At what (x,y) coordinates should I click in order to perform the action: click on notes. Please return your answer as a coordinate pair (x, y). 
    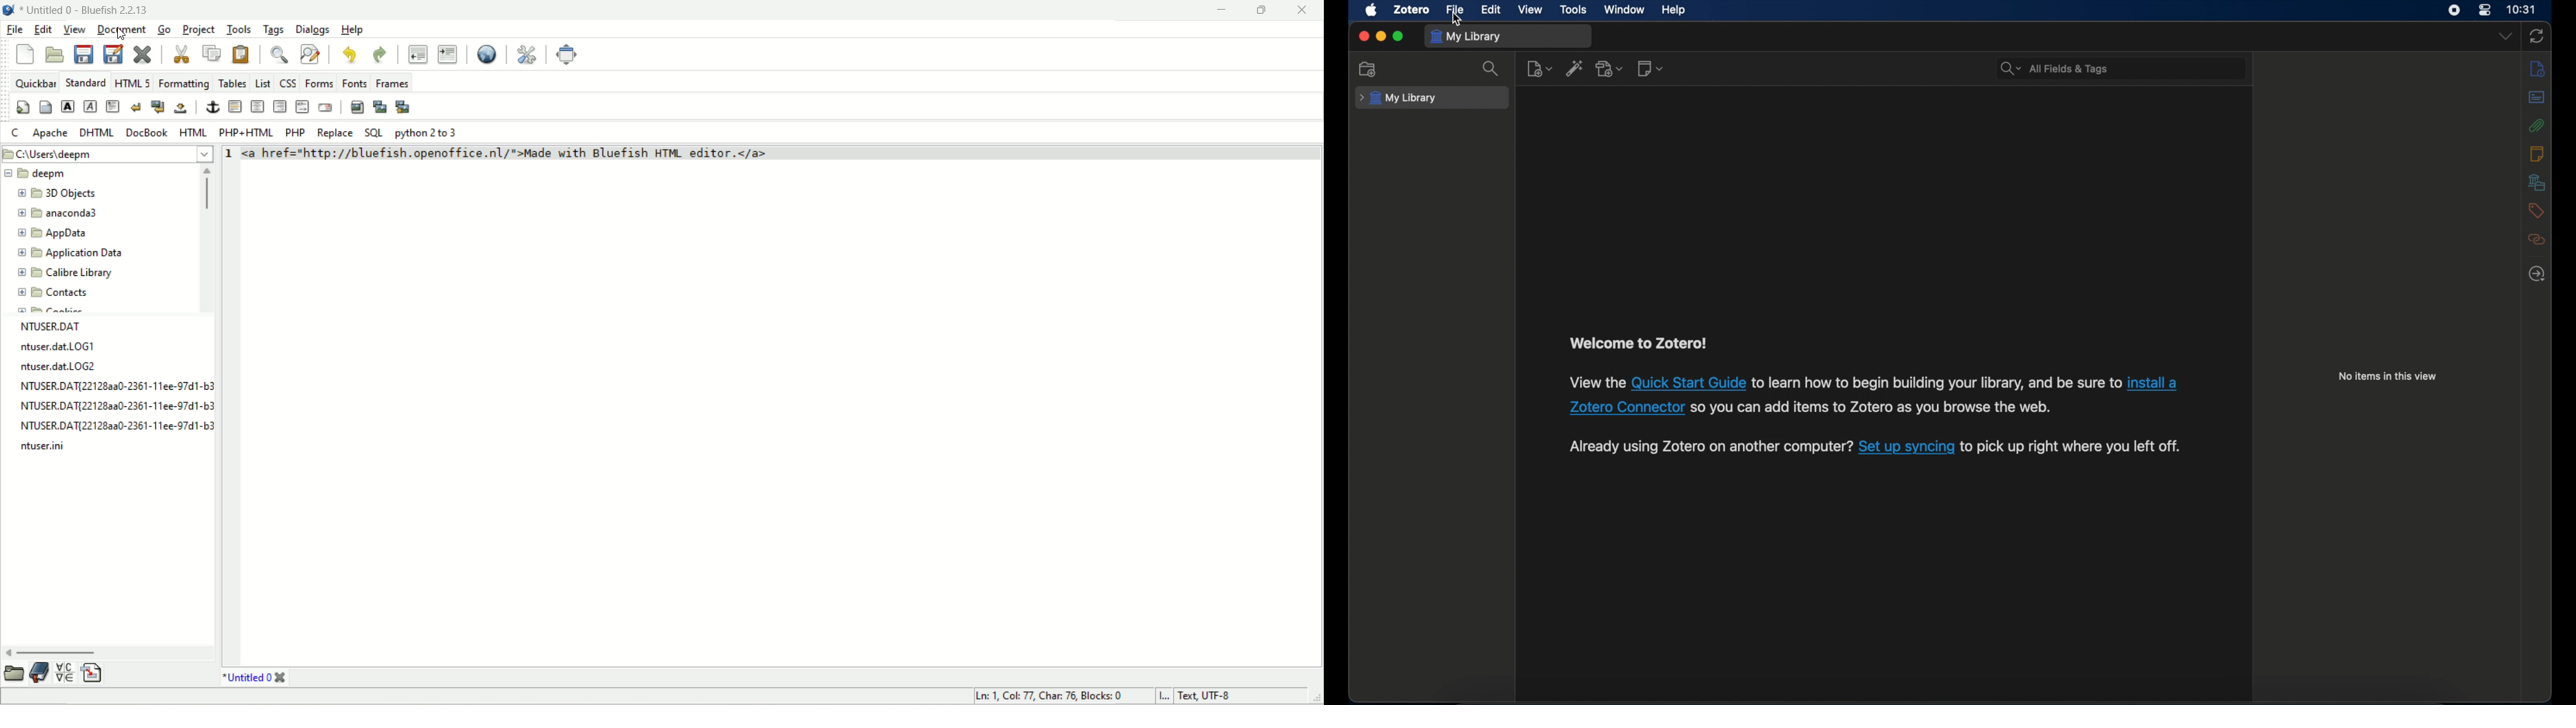
    Looking at the image, I should click on (2537, 153).